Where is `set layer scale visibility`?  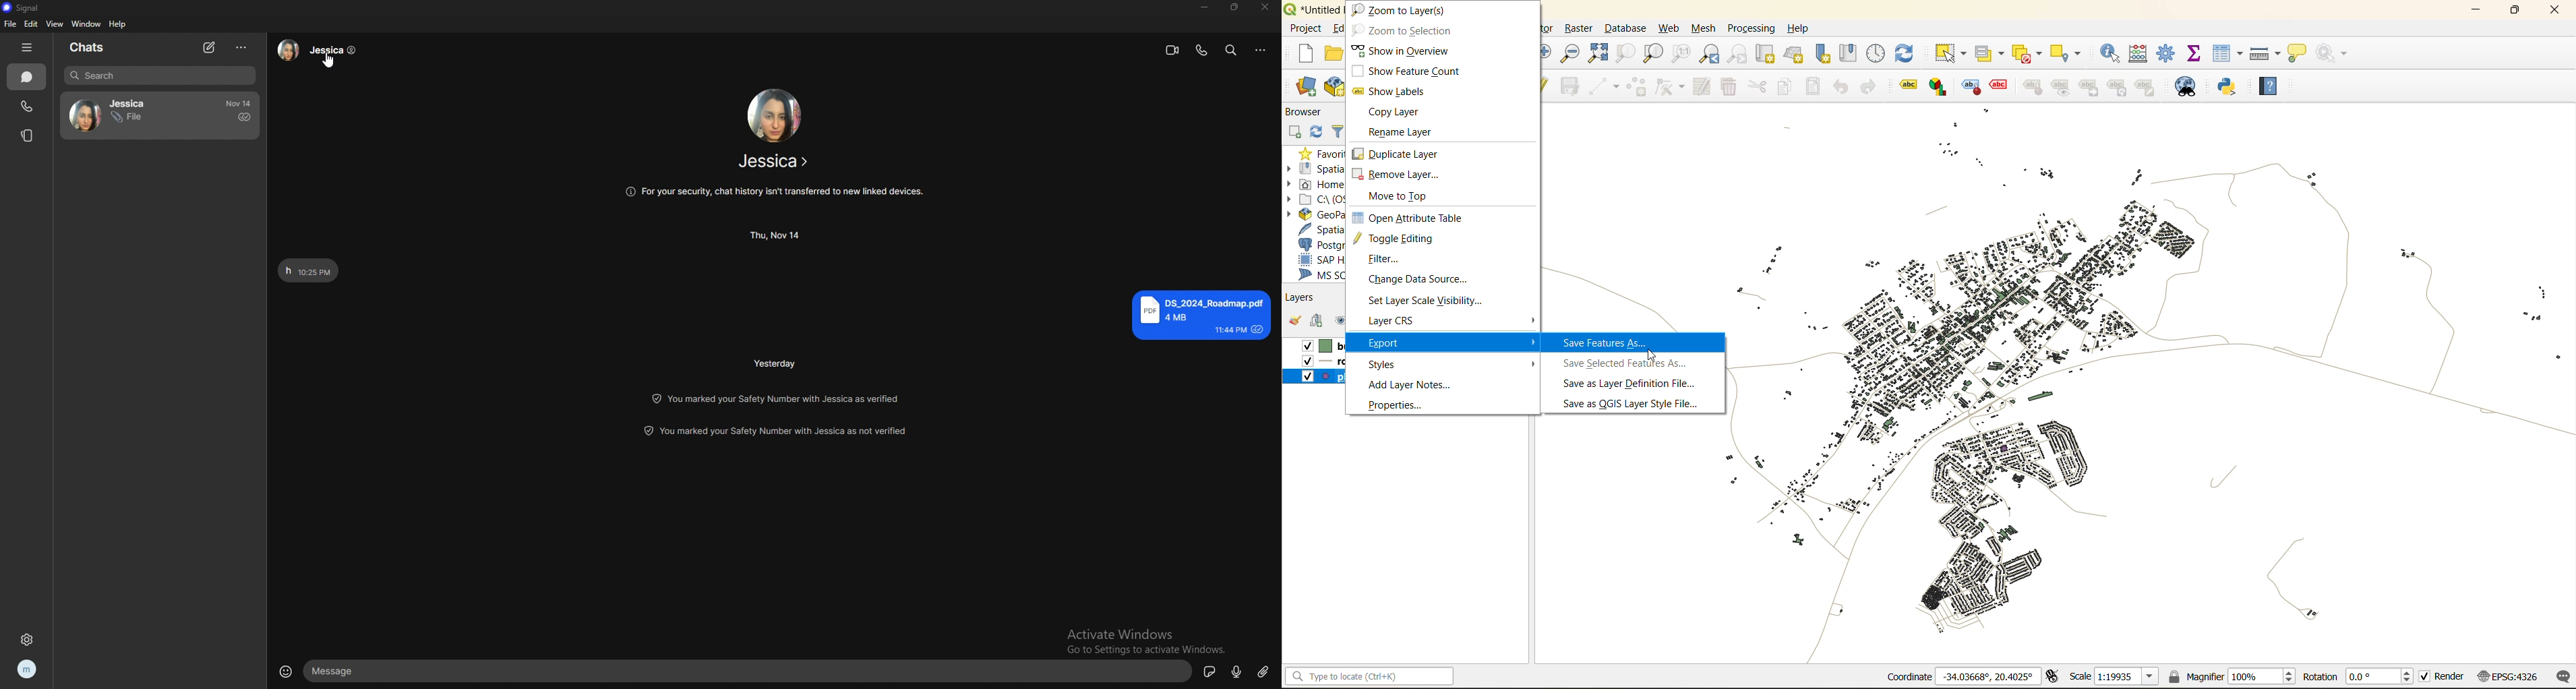
set layer scale visibility is located at coordinates (1425, 301).